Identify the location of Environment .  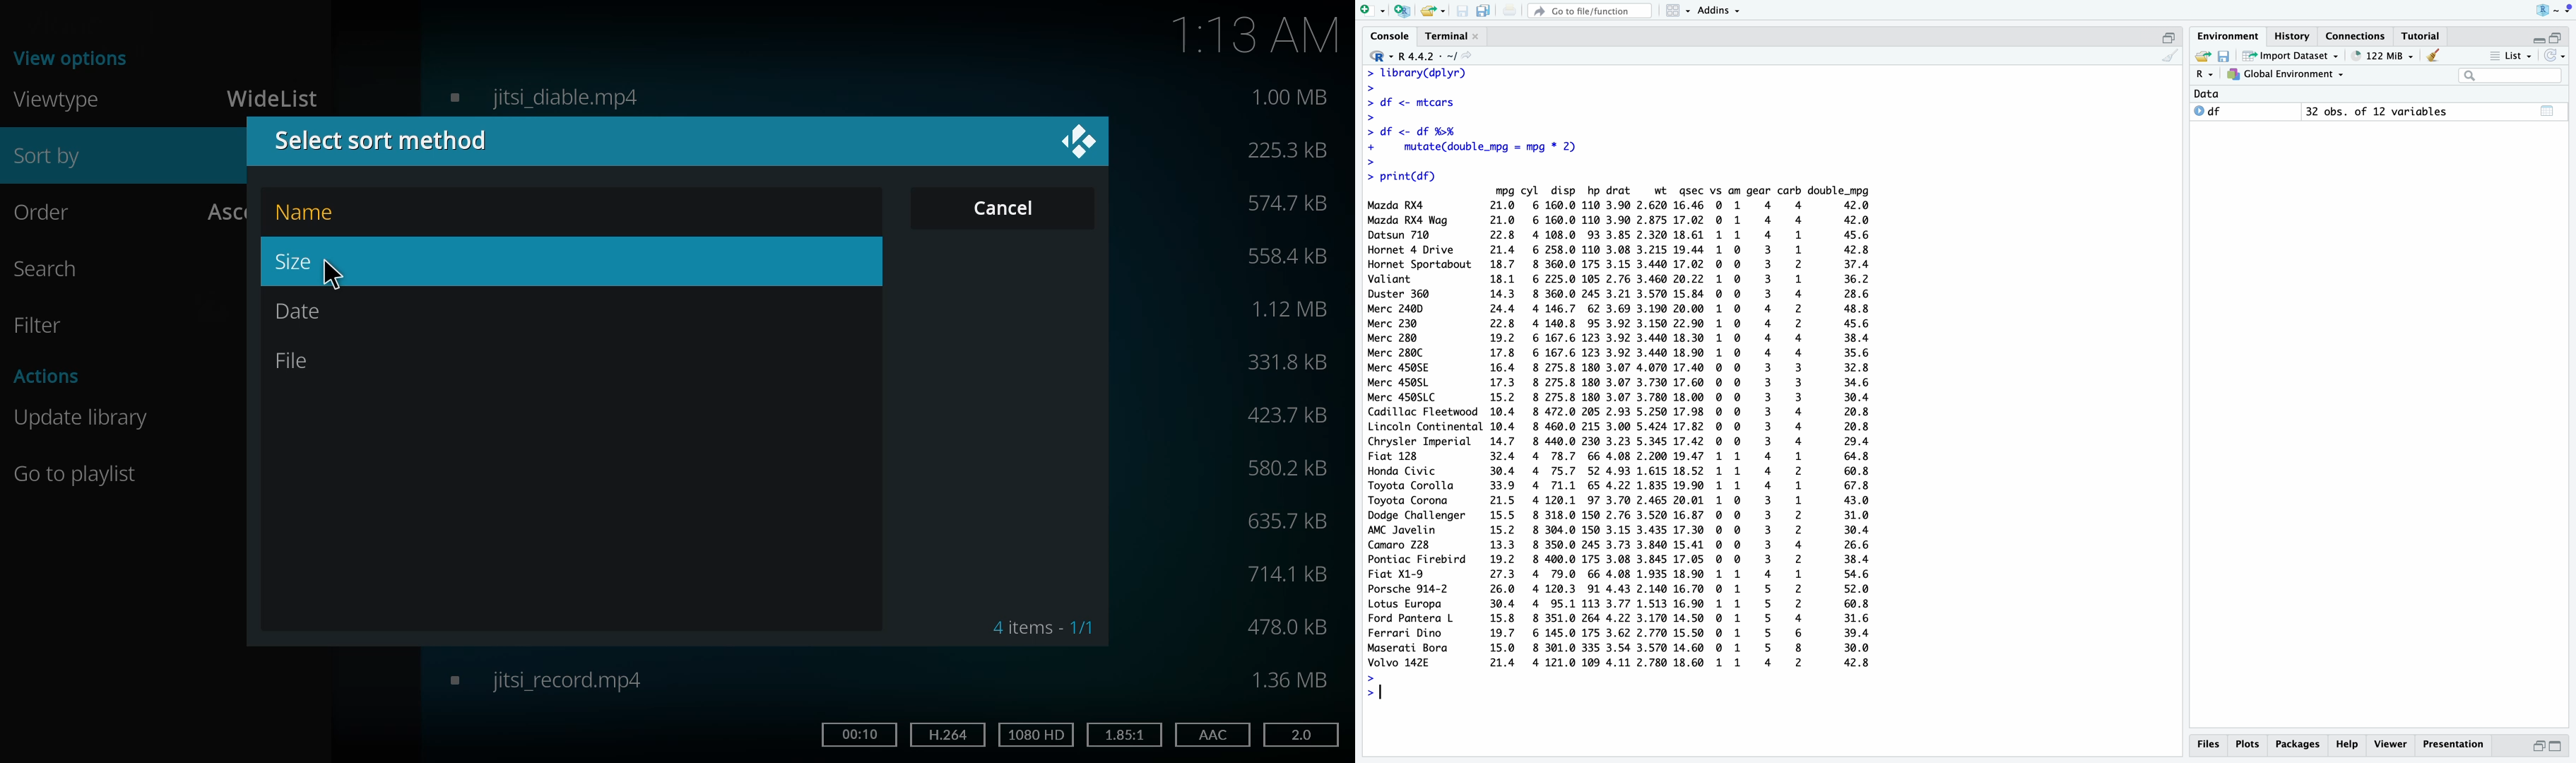
(2229, 36).